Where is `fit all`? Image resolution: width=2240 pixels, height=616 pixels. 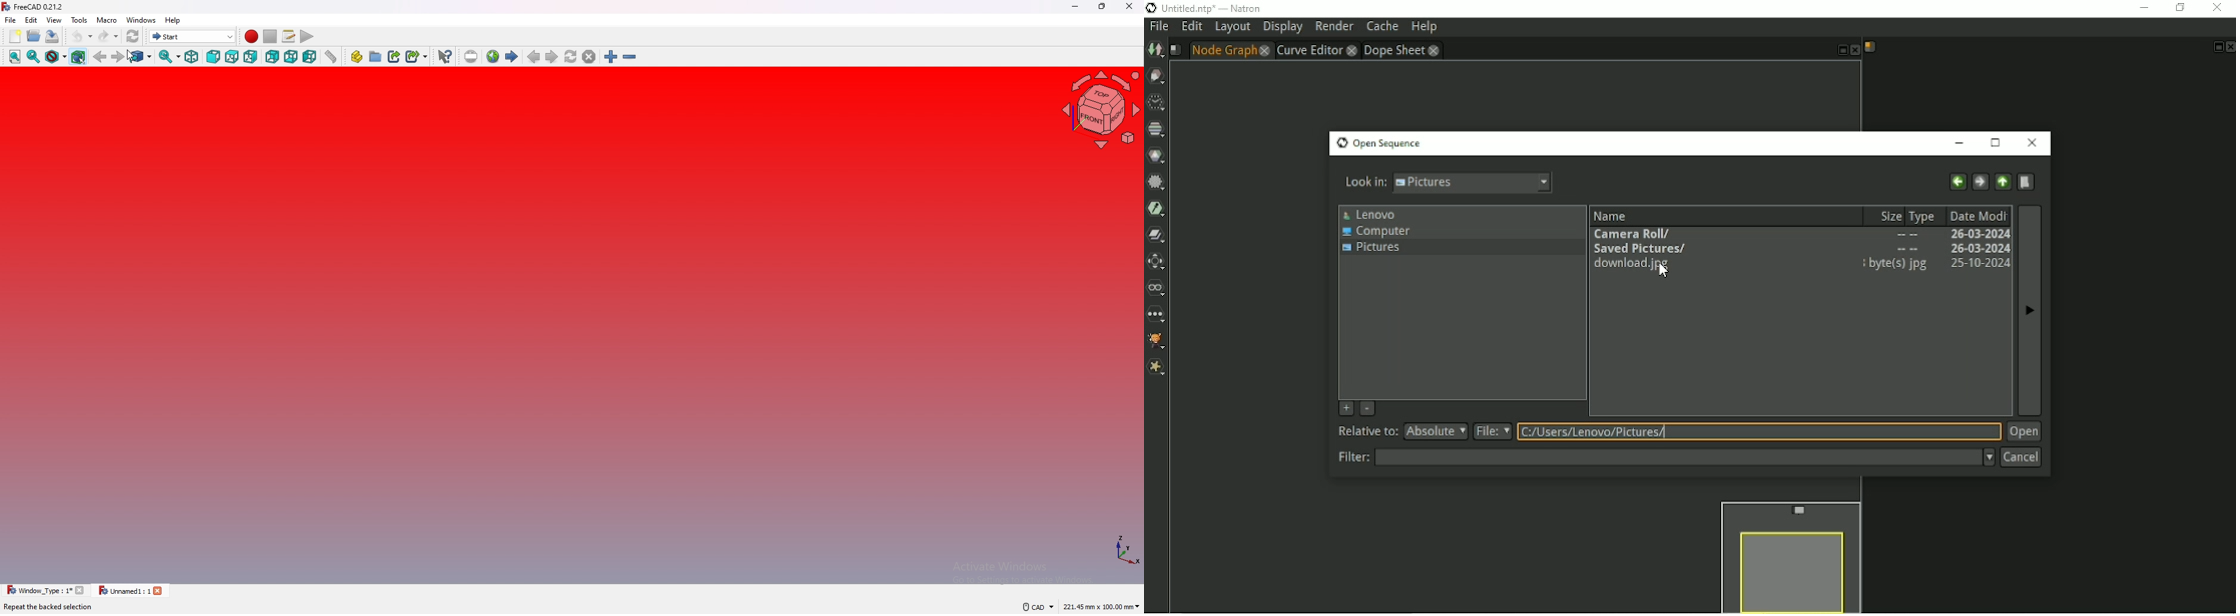
fit all is located at coordinates (15, 57).